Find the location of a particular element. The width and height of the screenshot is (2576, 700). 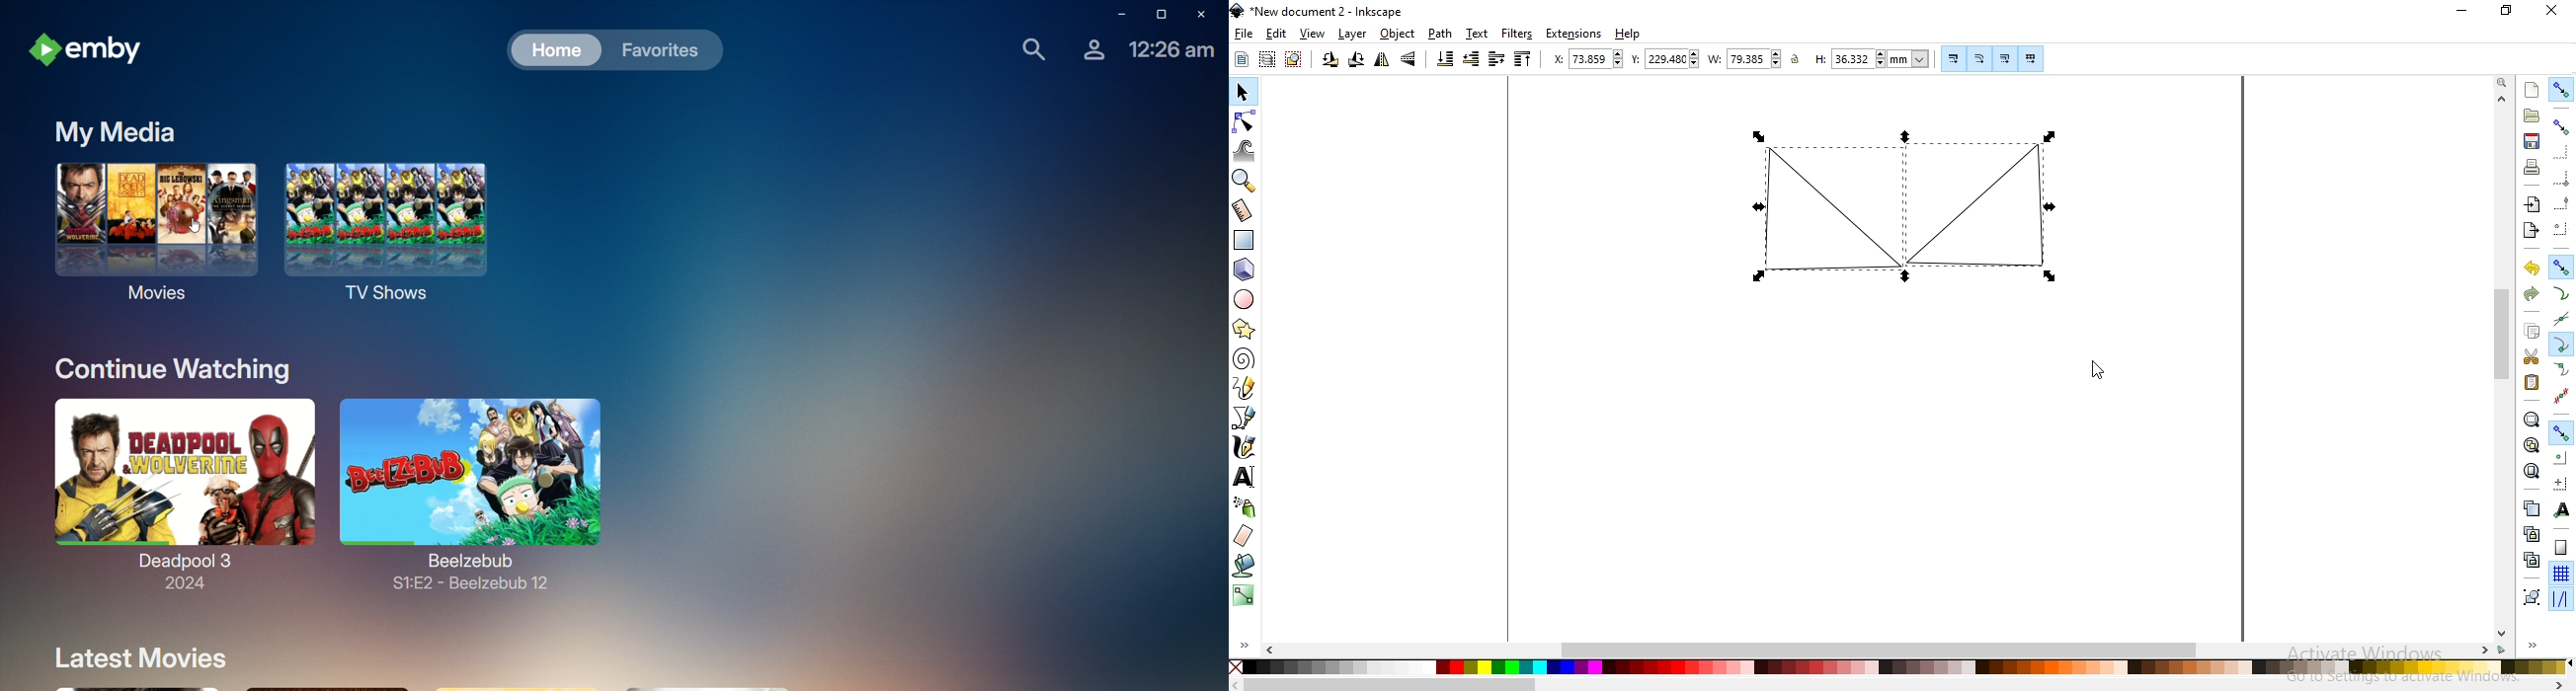

Continue Watching is located at coordinates (169, 367).